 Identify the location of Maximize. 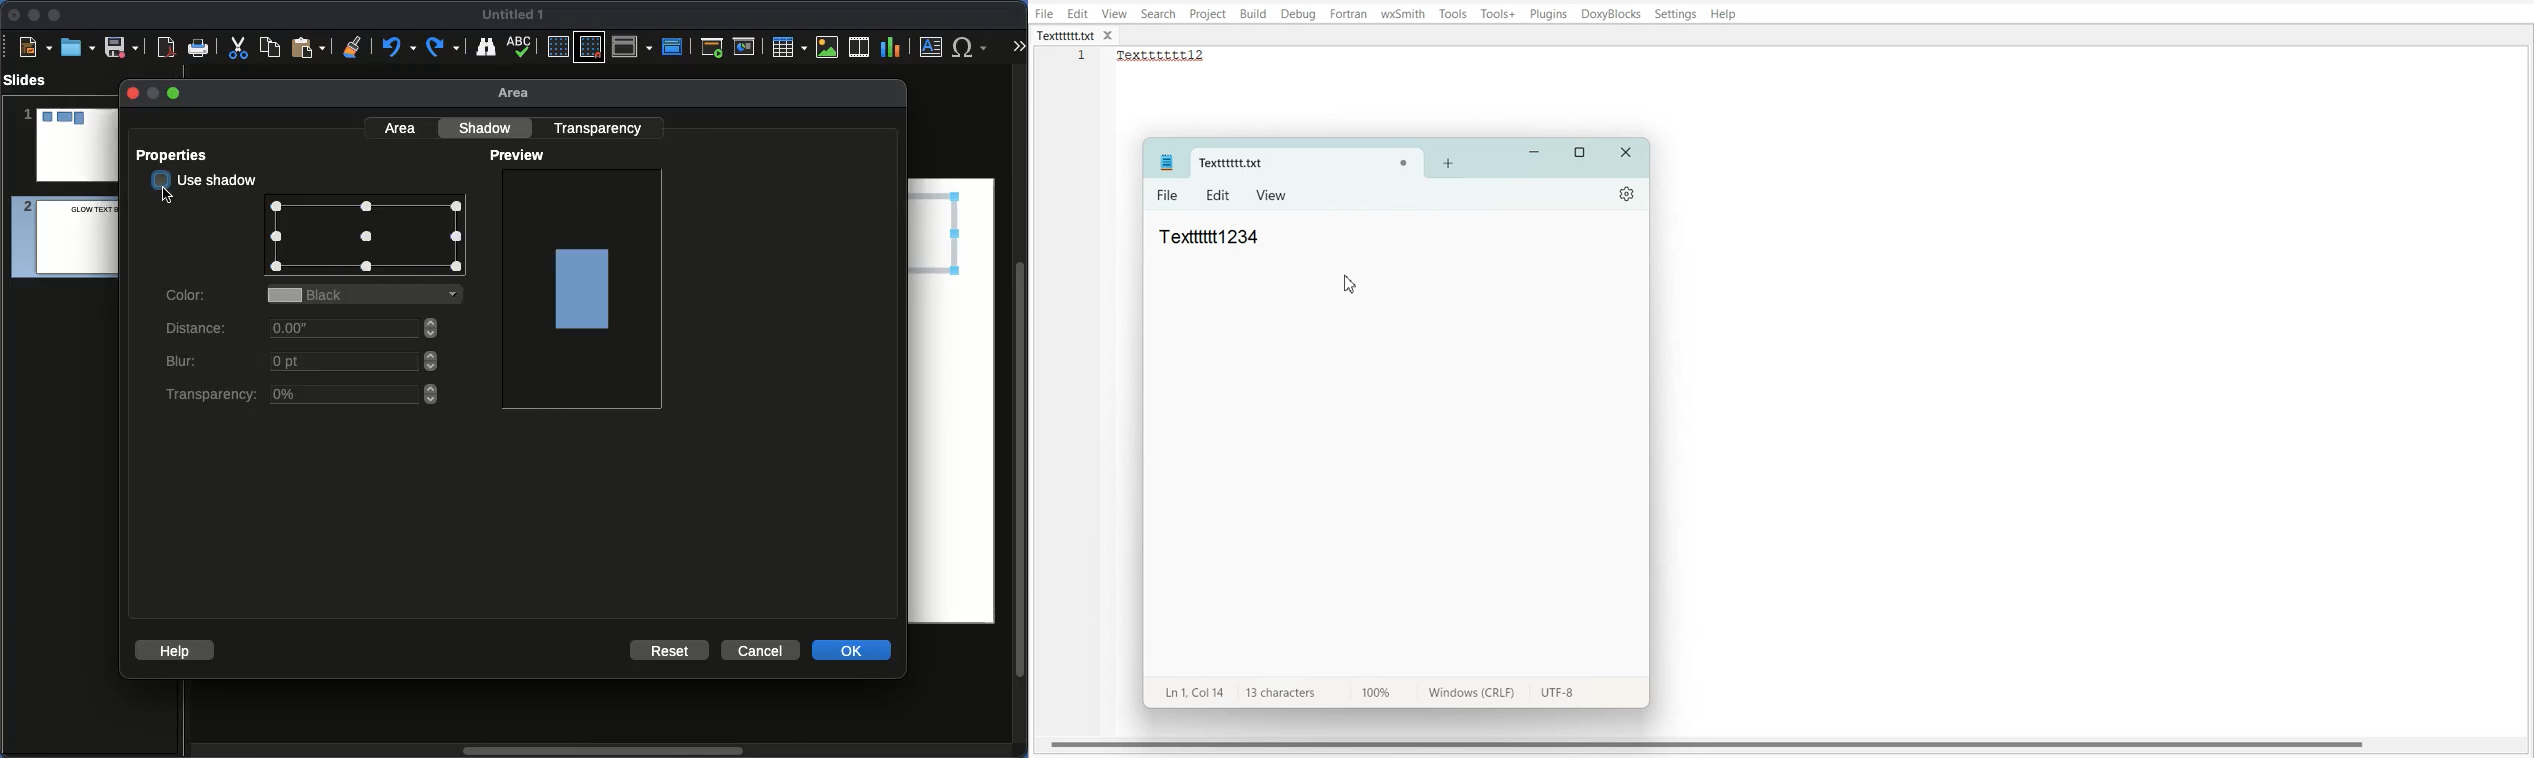
(1581, 153).